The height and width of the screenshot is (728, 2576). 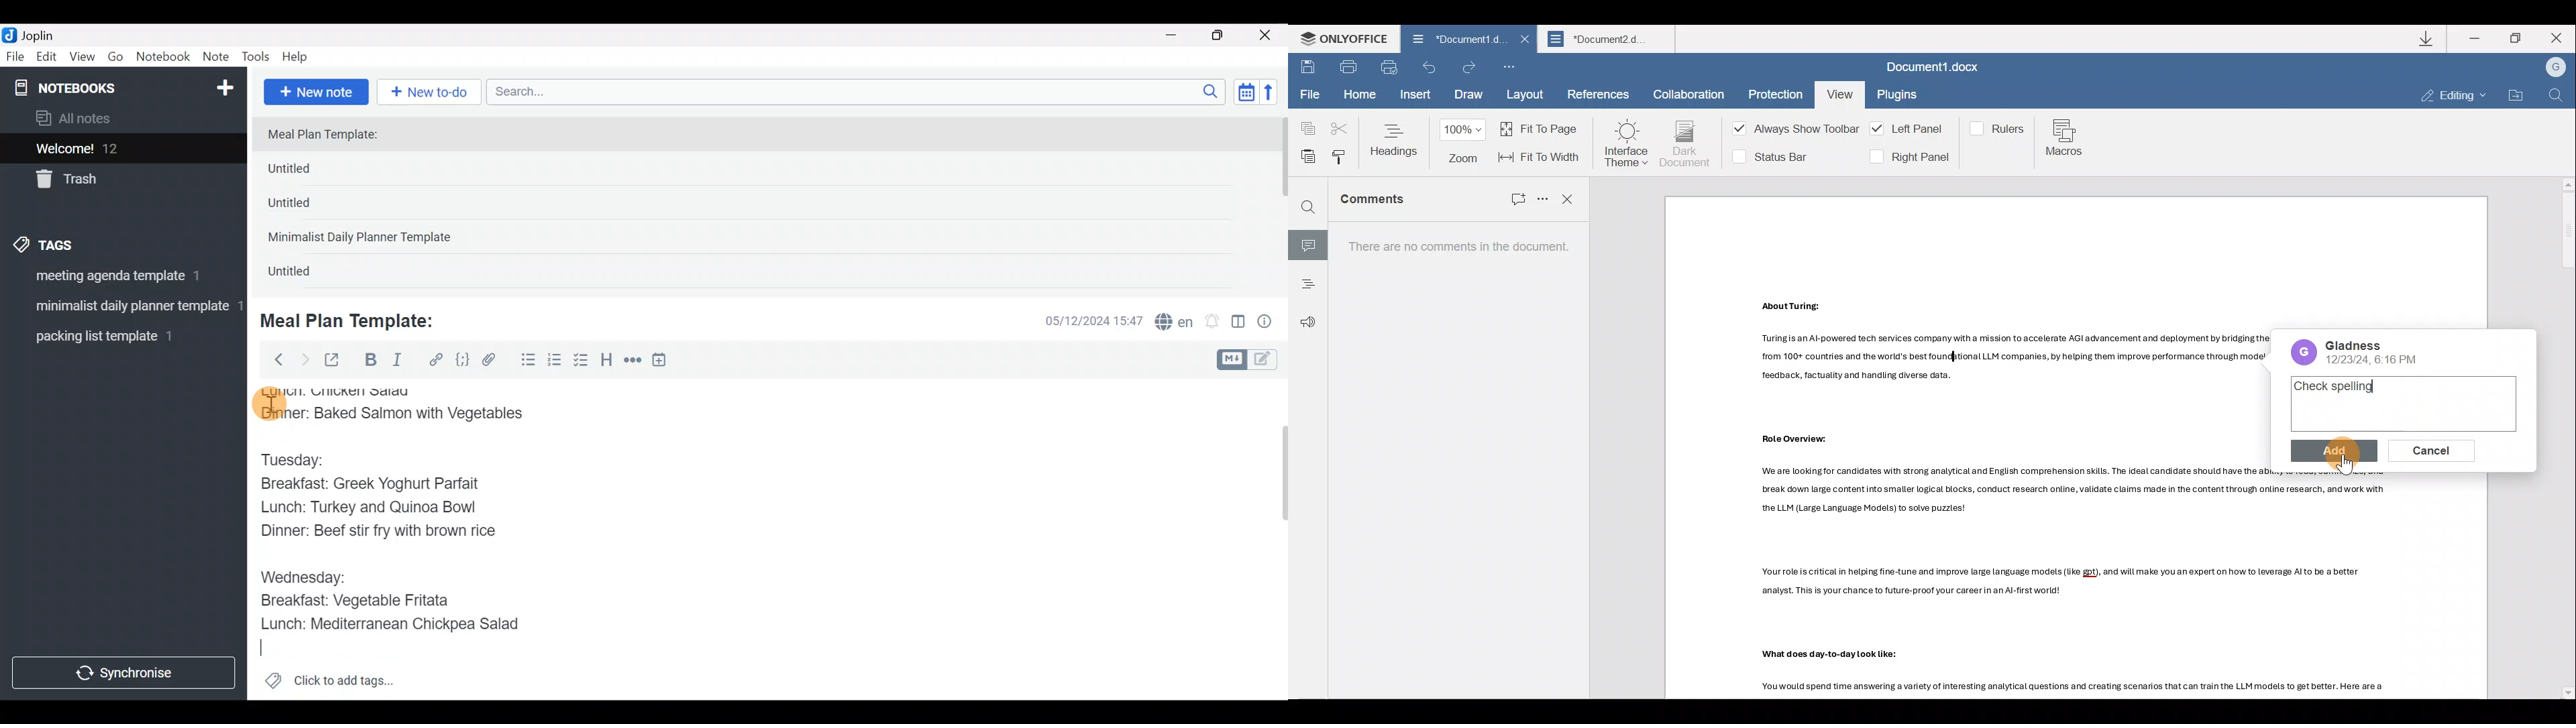 I want to click on Headings, so click(x=1395, y=139).